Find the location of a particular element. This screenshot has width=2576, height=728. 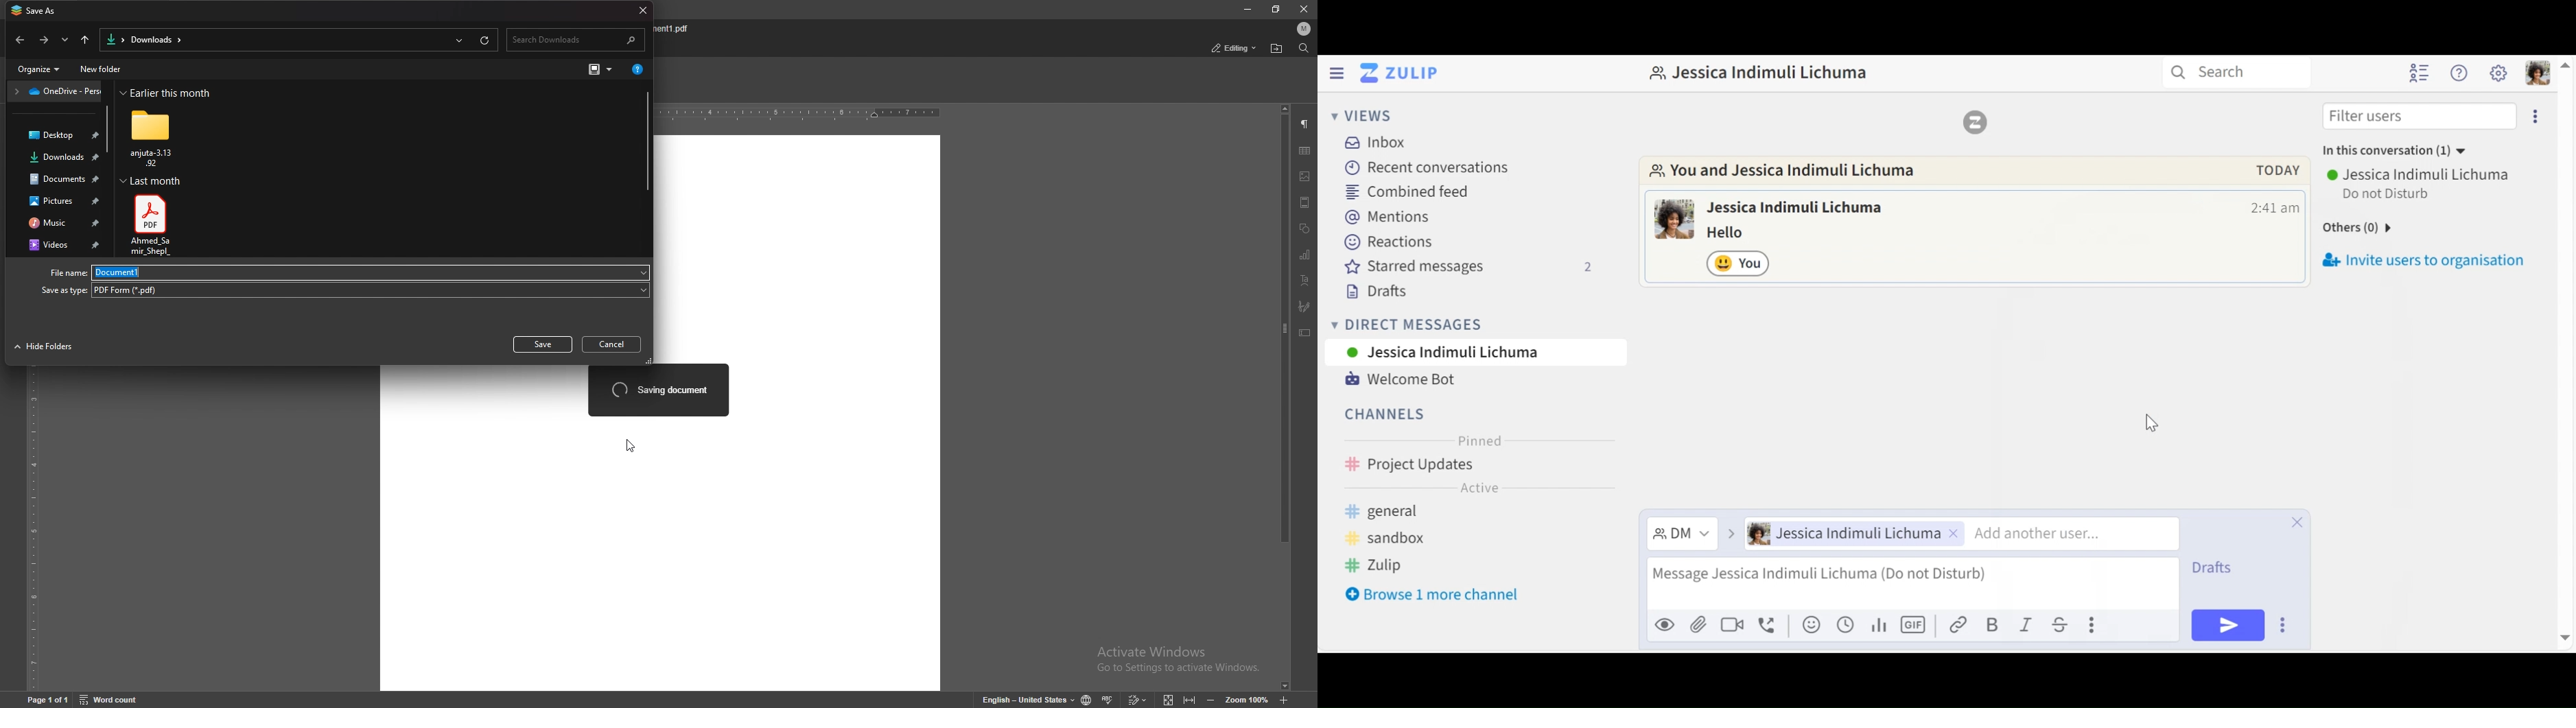

Italics is located at coordinates (2027, 623).